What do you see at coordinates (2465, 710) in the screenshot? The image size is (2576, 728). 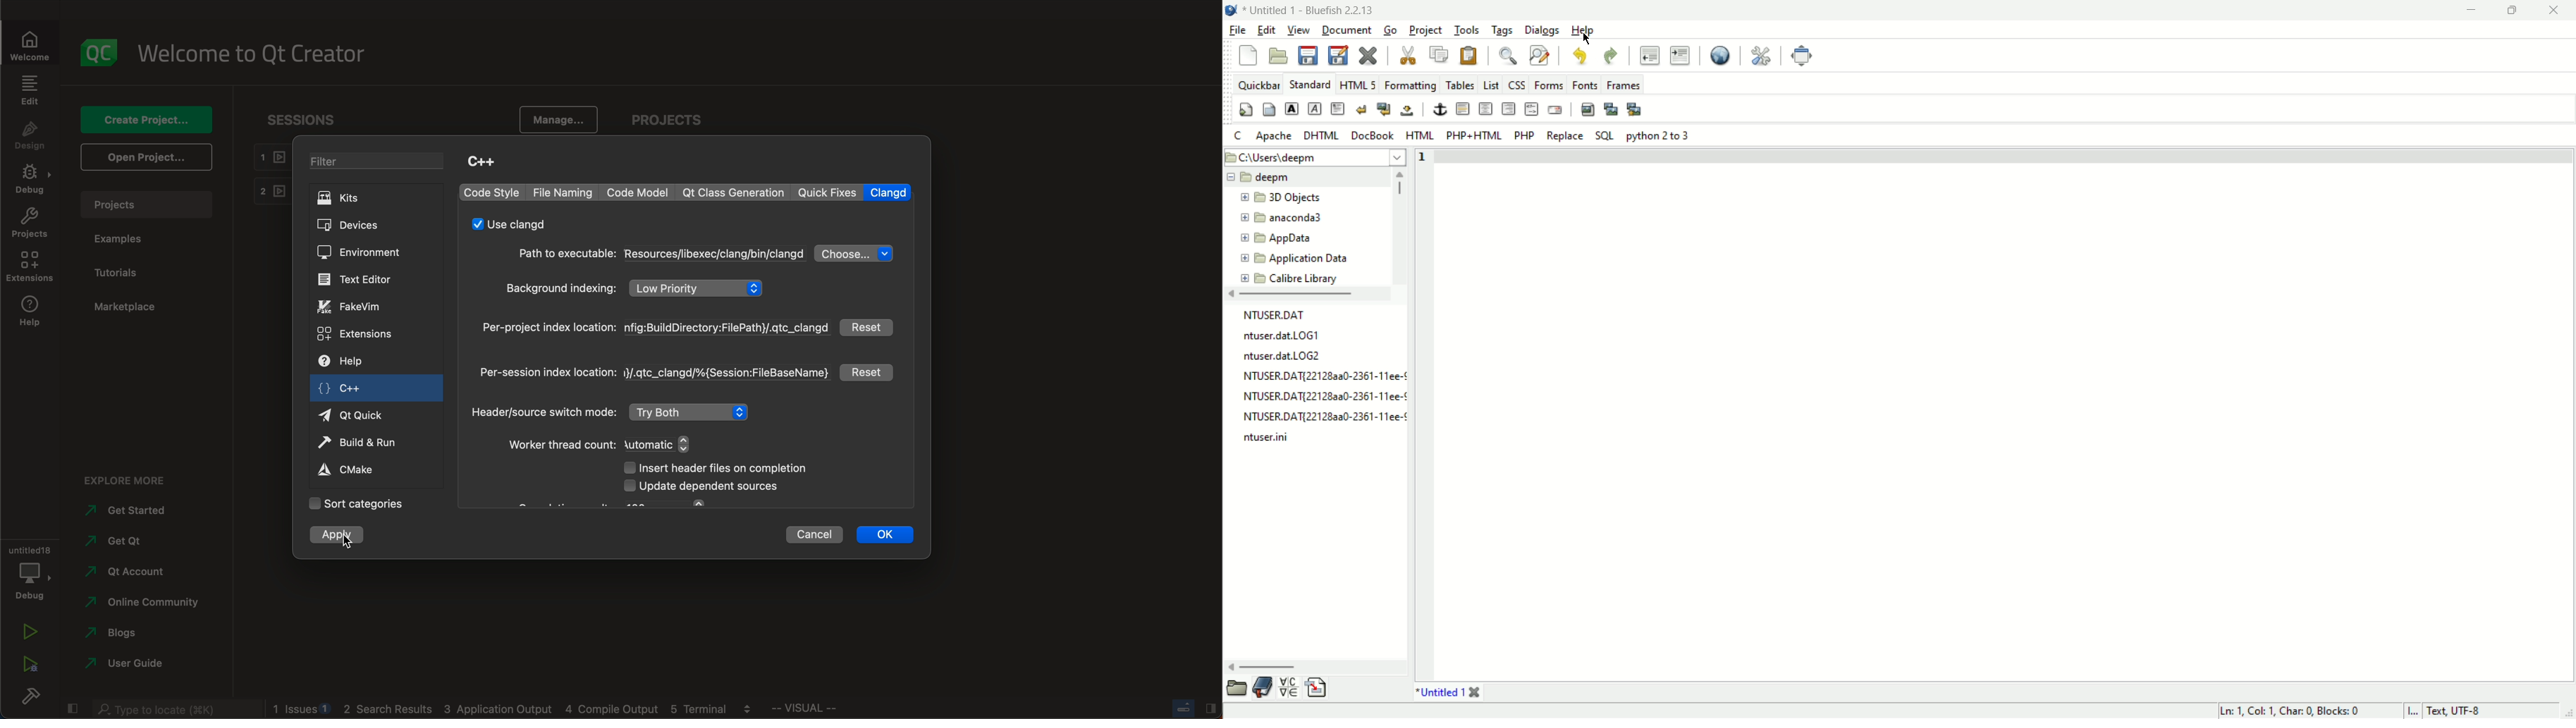 I see `character encoding` at bounding box center [2465, 710].